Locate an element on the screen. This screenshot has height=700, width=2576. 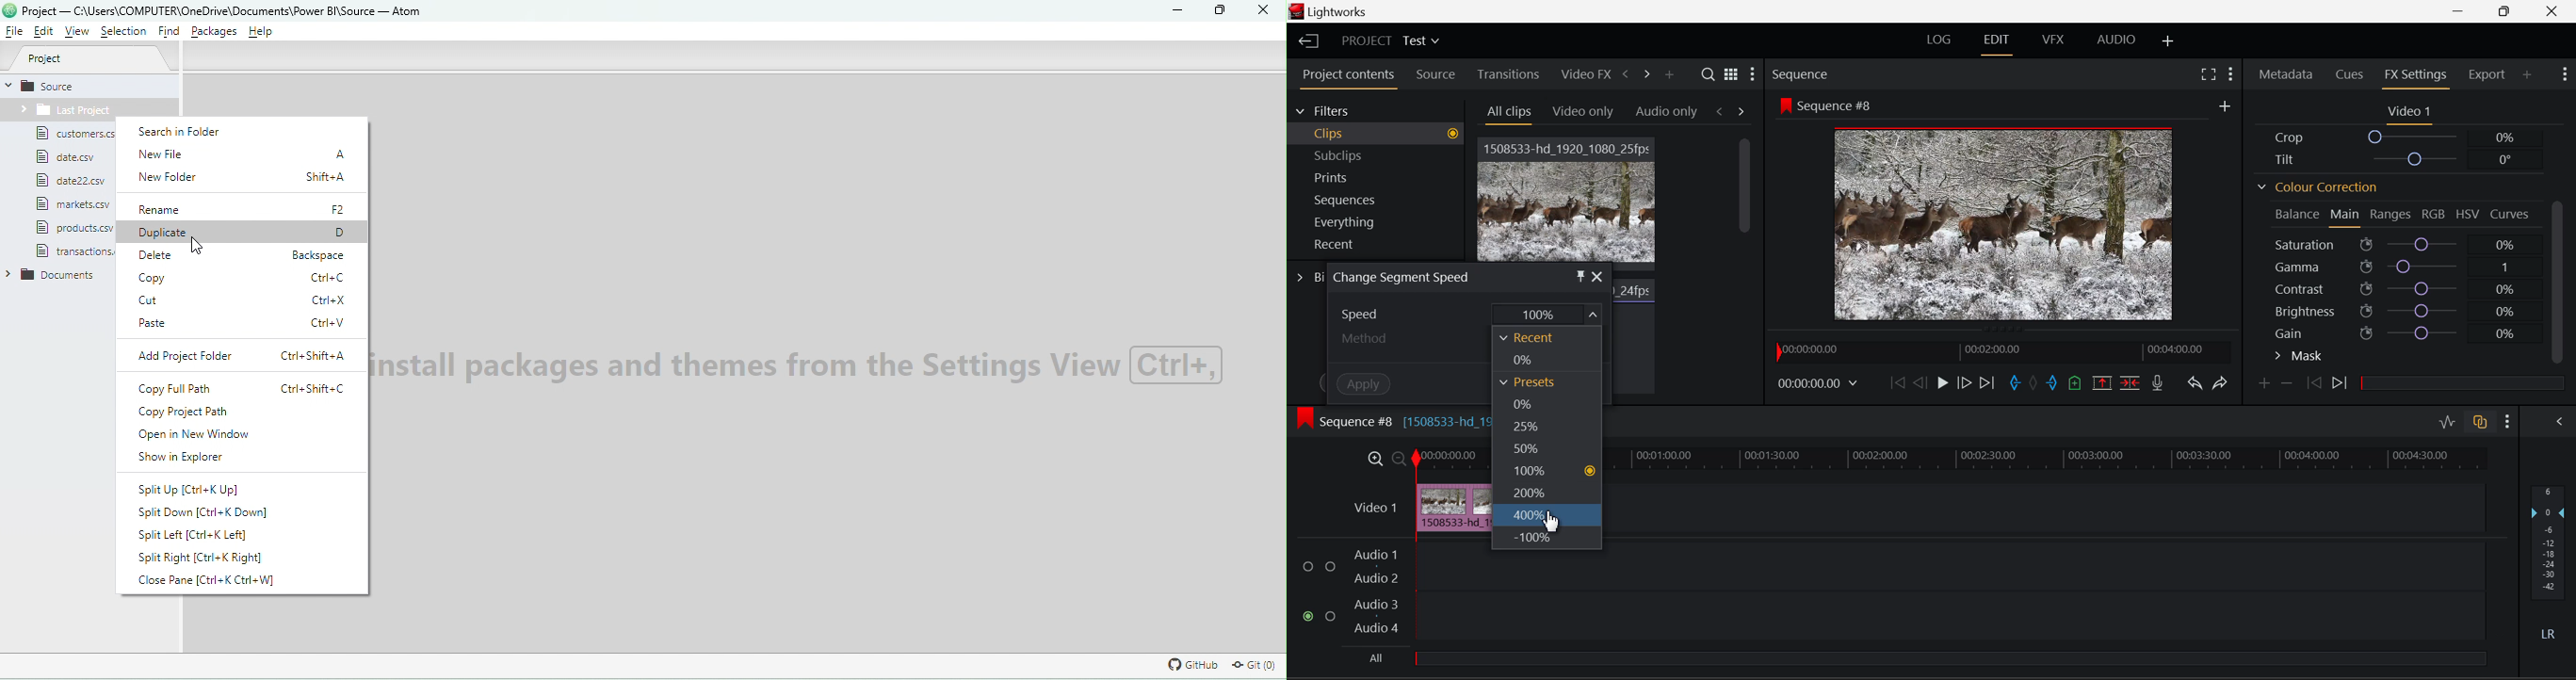
Cut In is located at coordinates (2014, 383).